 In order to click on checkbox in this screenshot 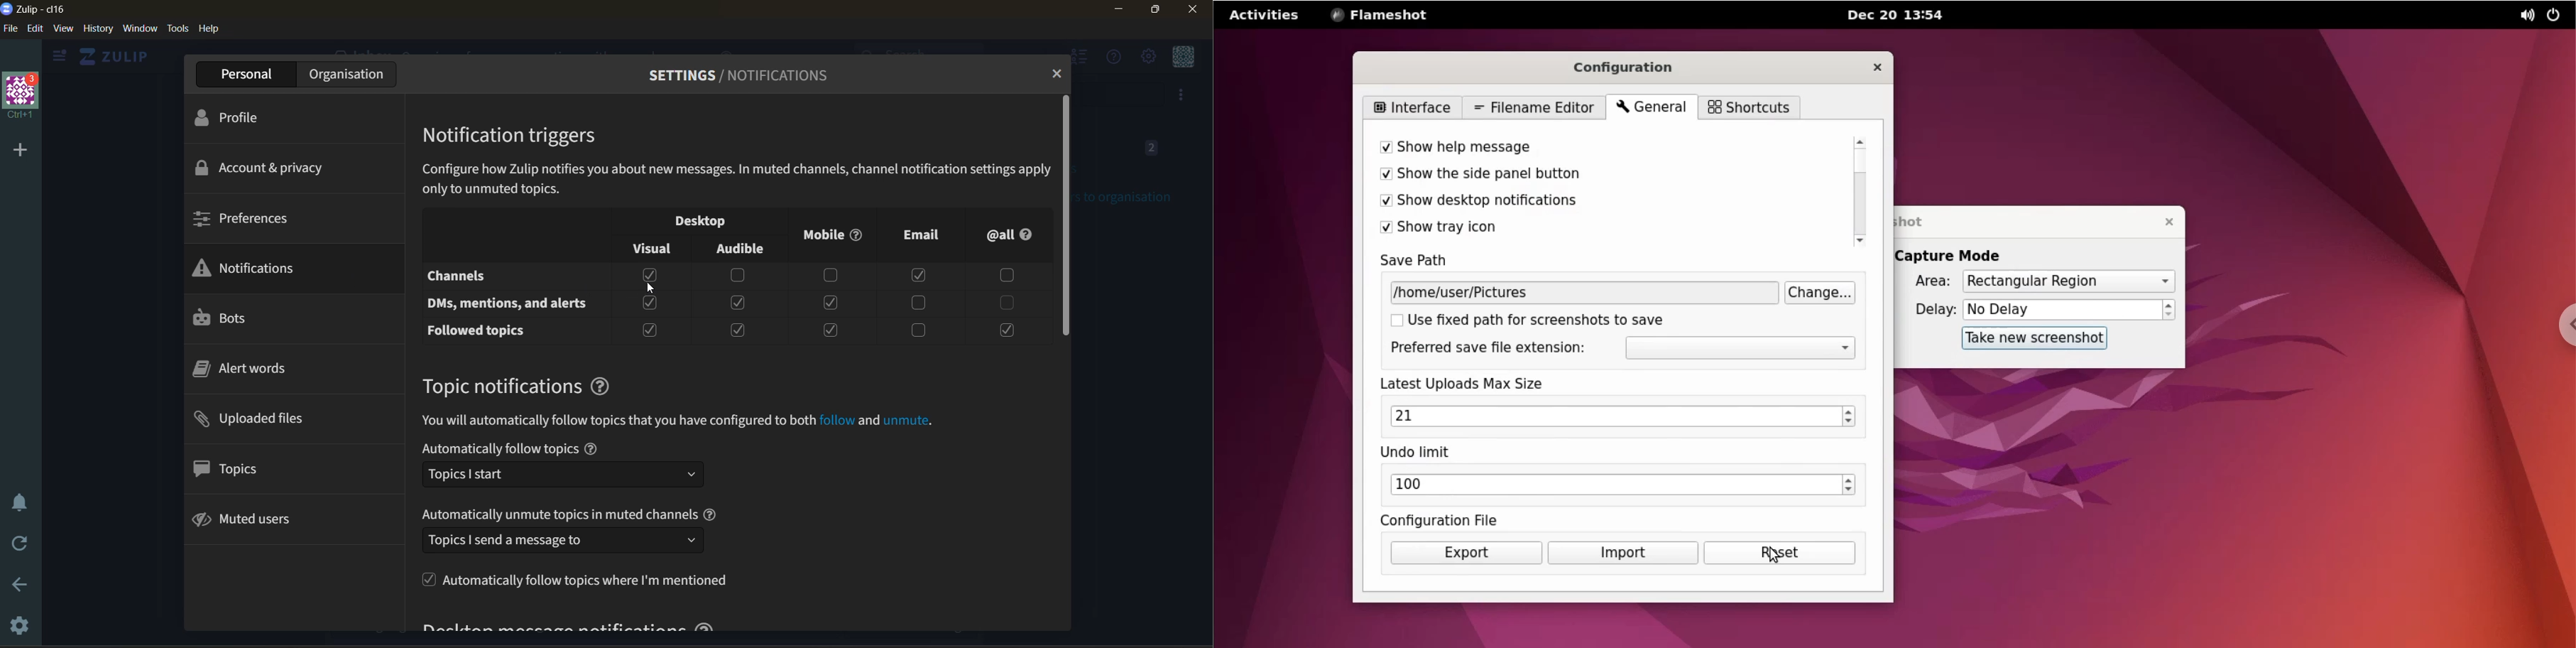, I will do `click(830, 302)`.